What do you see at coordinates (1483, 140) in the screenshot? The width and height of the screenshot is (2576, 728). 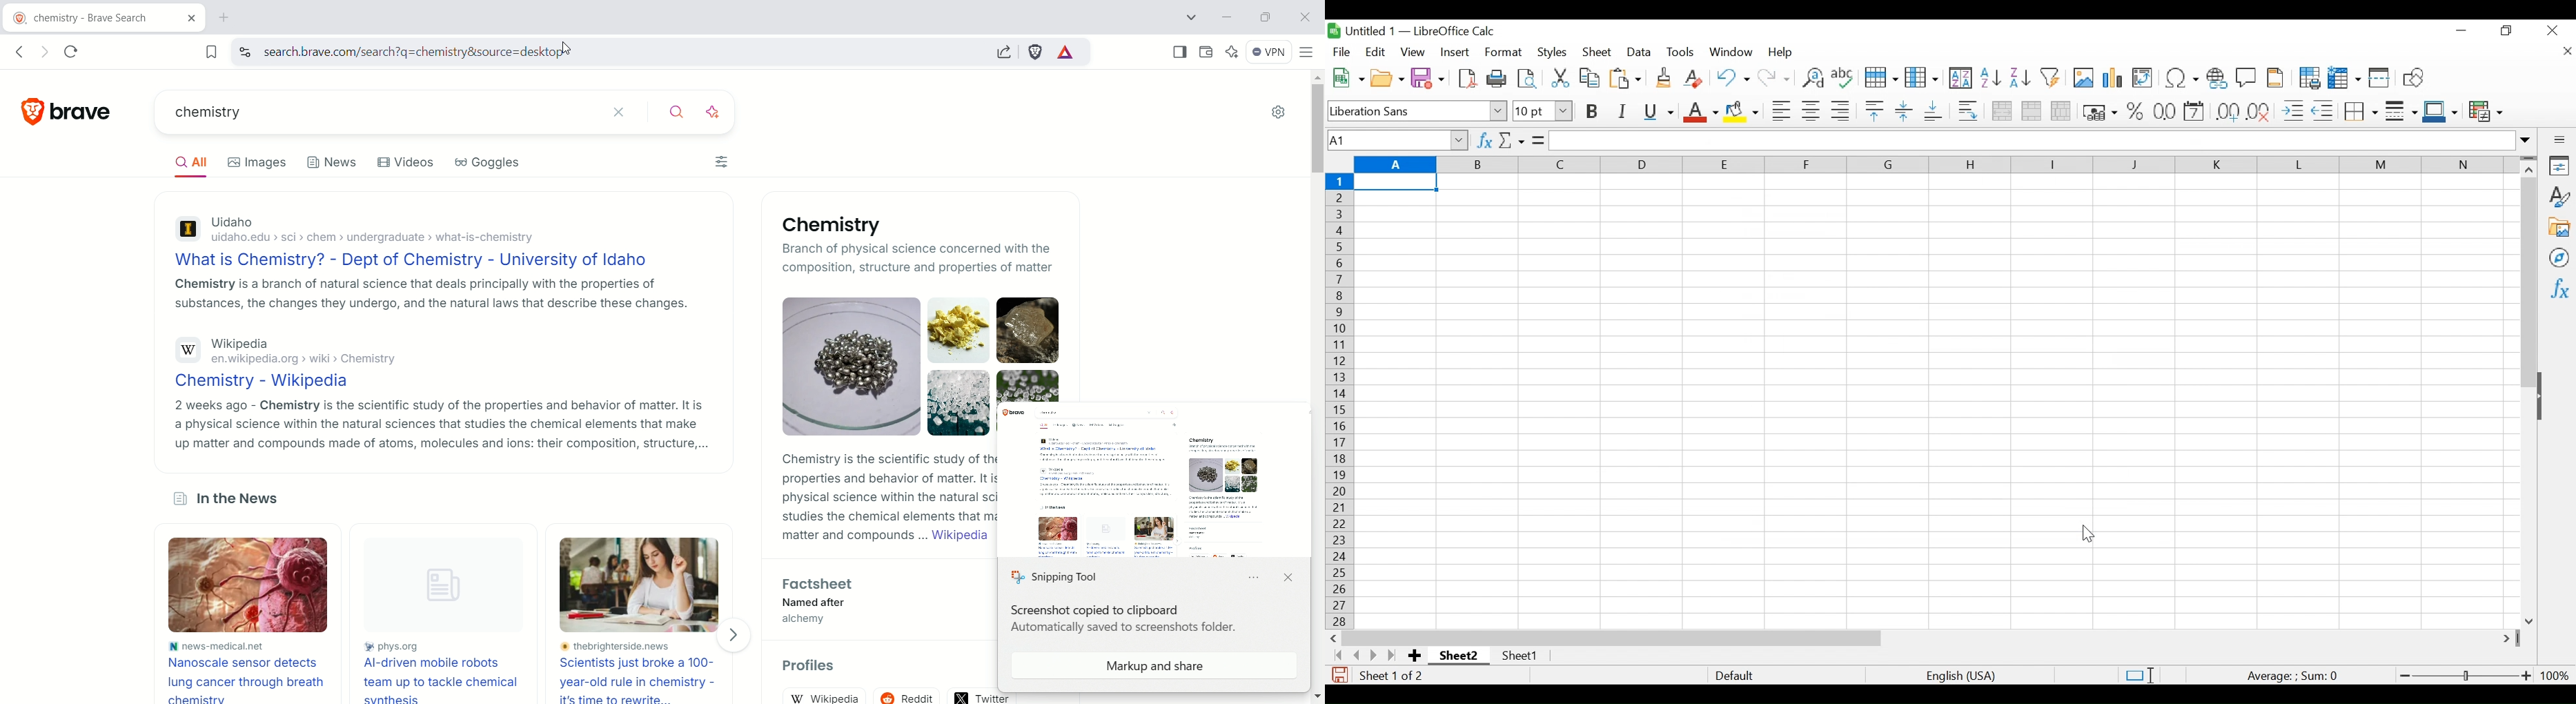 I see `Function Wizard` at bounding box center [1483, 140].